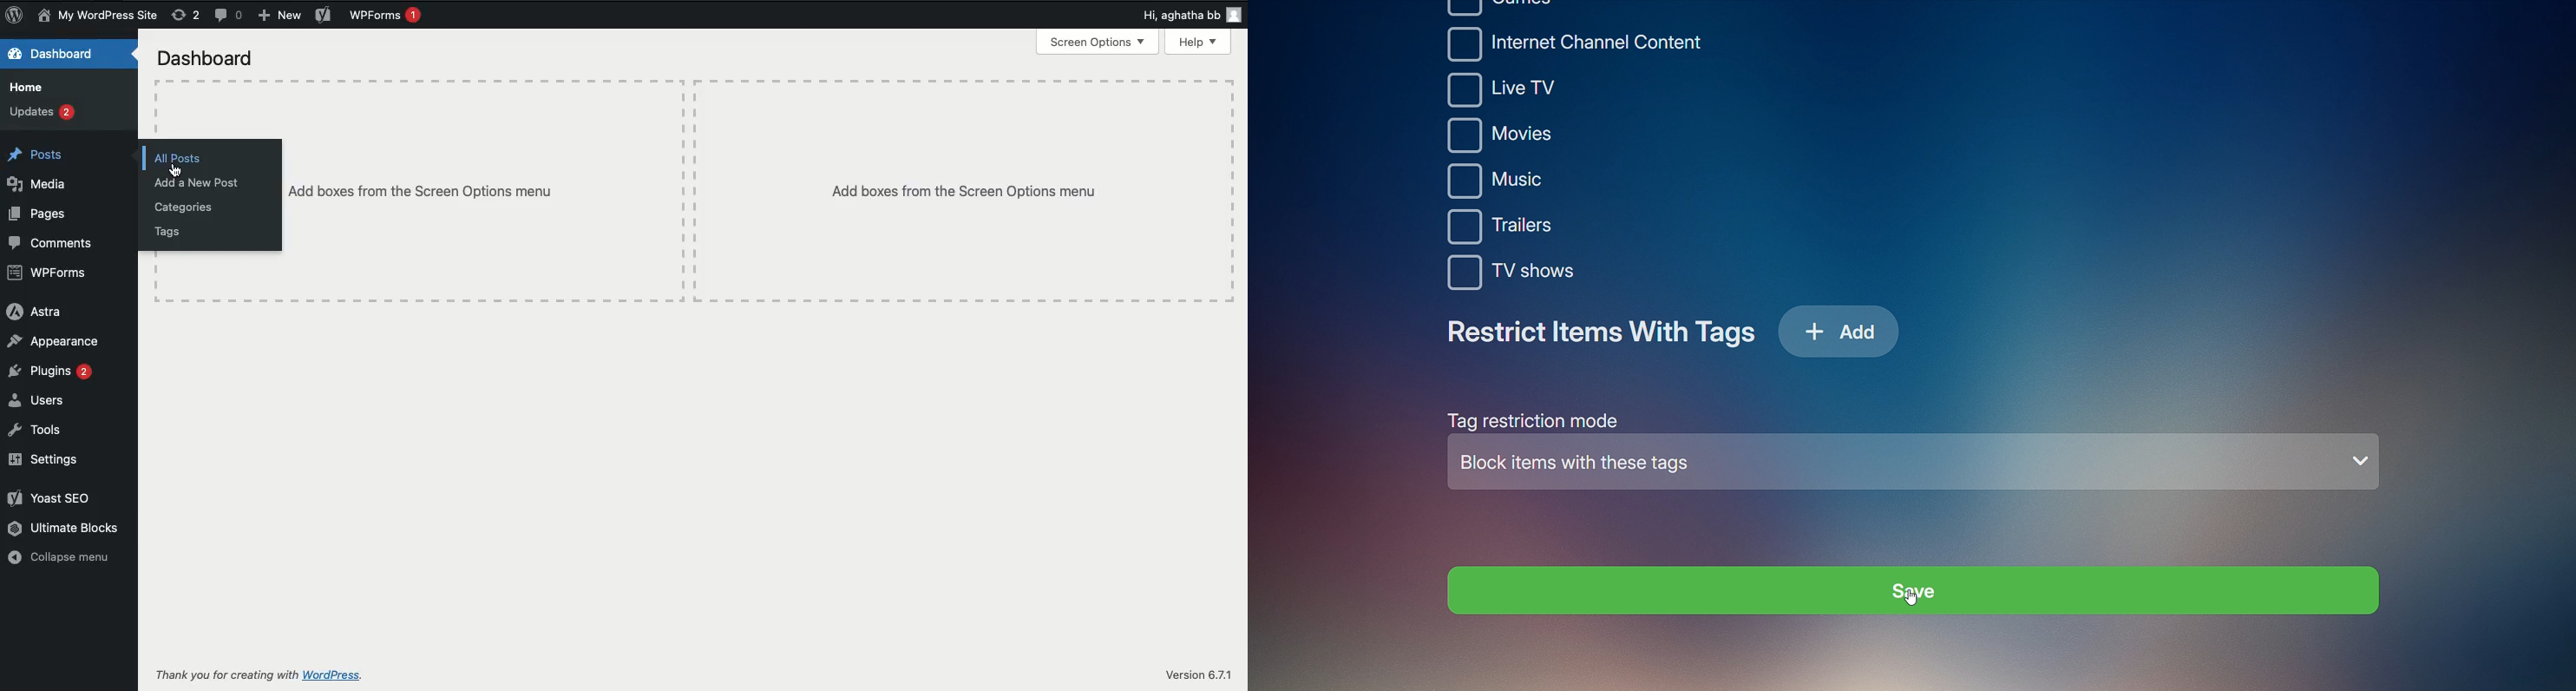 The image size is (2576, 700). What do you see at coordinates (56, 341) in the screenshot?
I see `Appearance ` at bounding box center [56, 341].